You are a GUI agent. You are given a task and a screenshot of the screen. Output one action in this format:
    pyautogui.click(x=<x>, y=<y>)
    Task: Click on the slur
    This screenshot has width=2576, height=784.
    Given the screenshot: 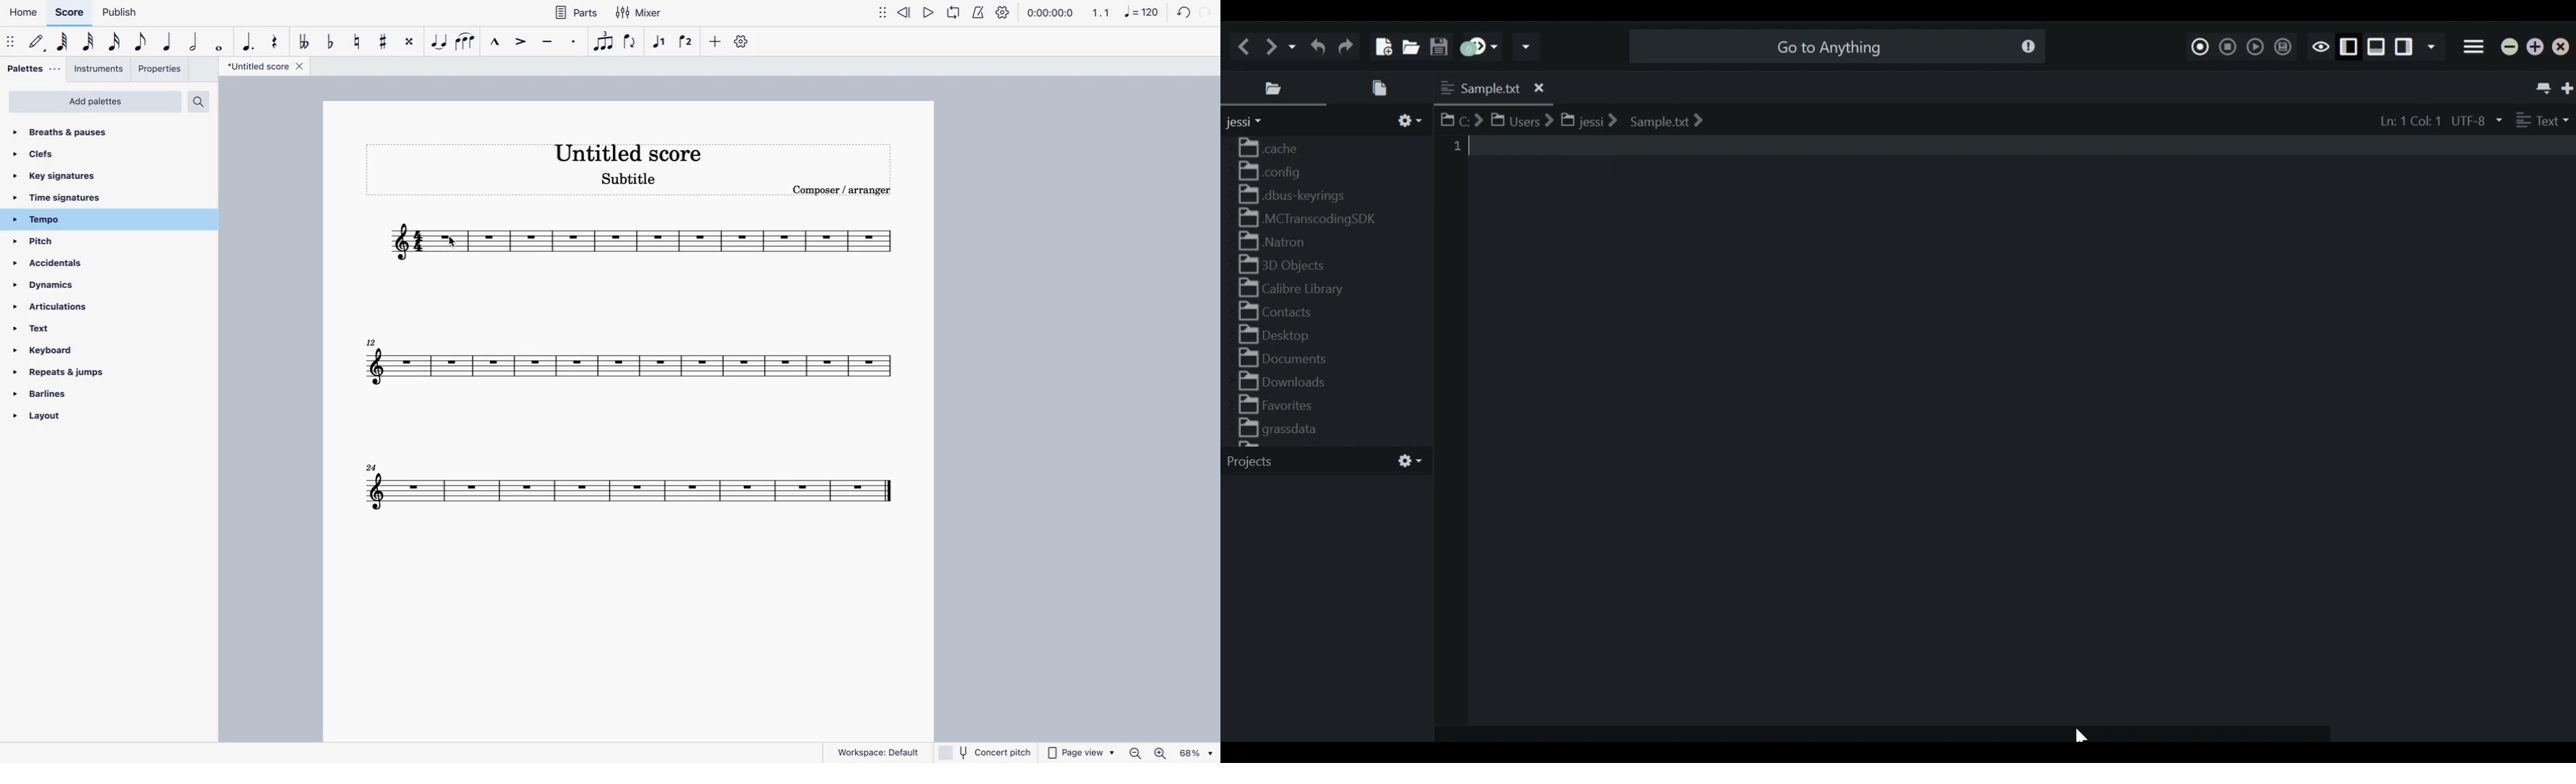 What is the action you would take?
    pyautogui.click(x=466, y=40)
    